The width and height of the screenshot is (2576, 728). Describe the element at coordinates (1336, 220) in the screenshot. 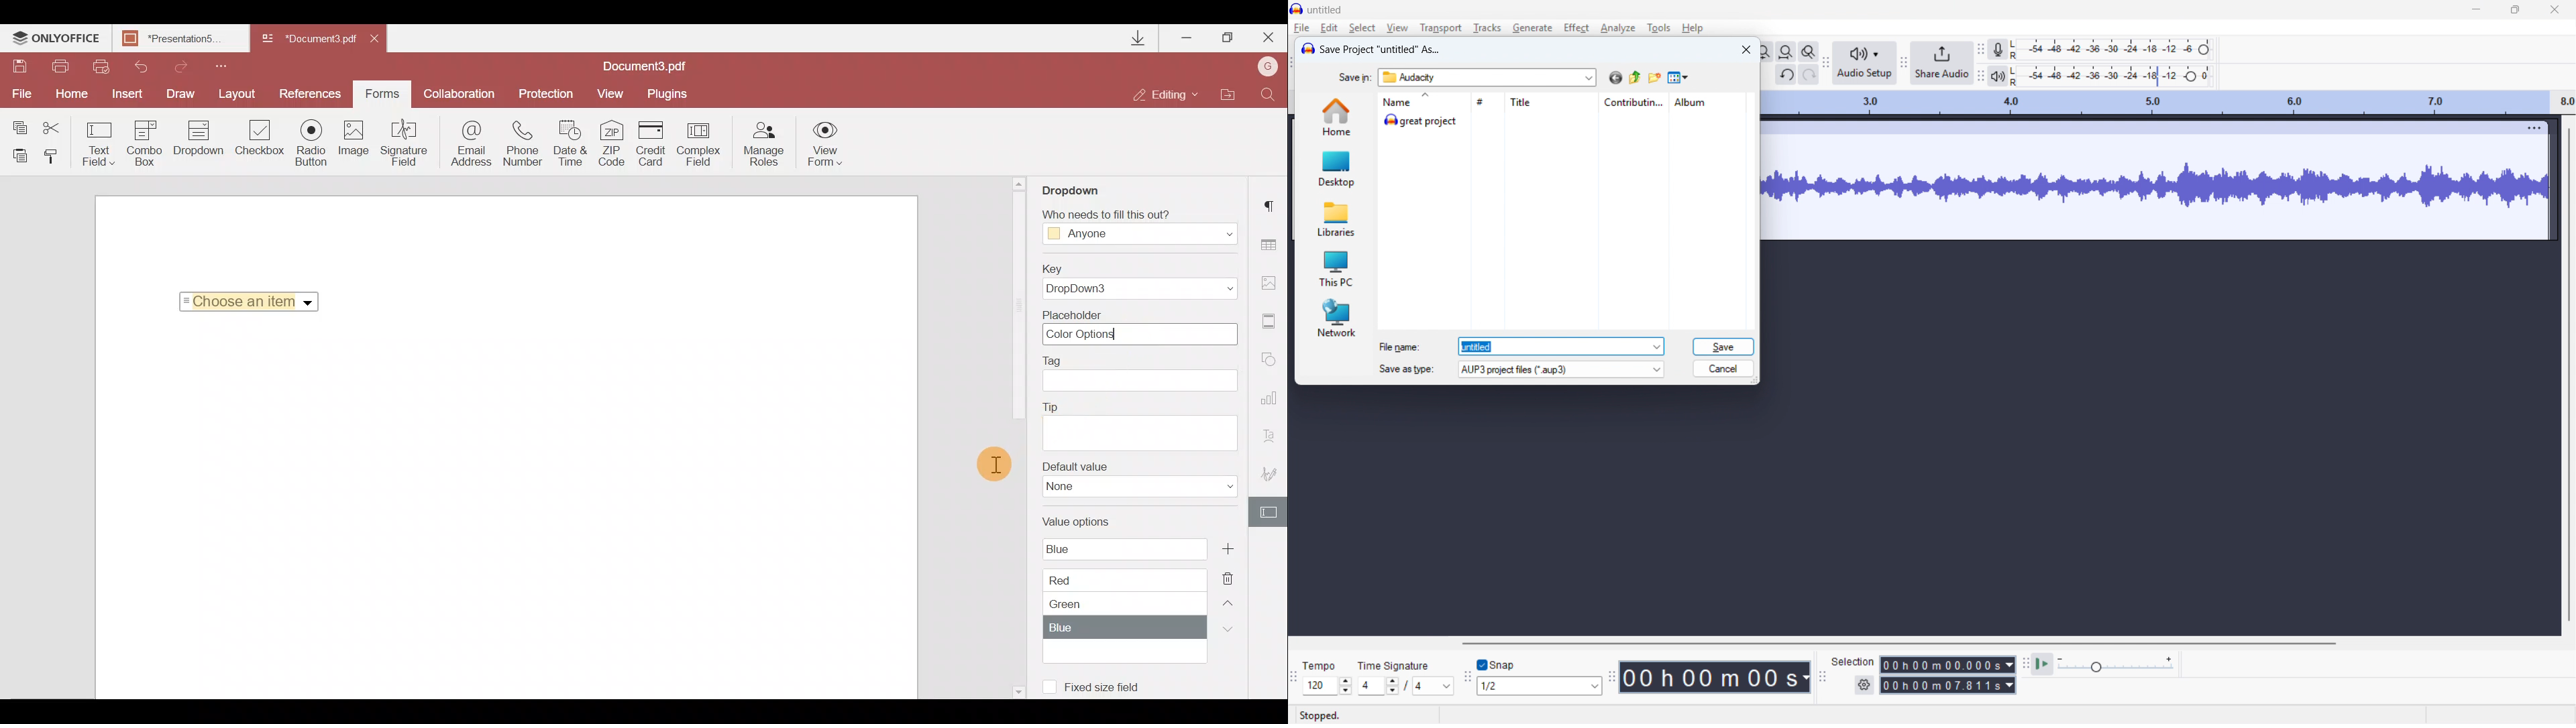

I see `libraries` at that location.